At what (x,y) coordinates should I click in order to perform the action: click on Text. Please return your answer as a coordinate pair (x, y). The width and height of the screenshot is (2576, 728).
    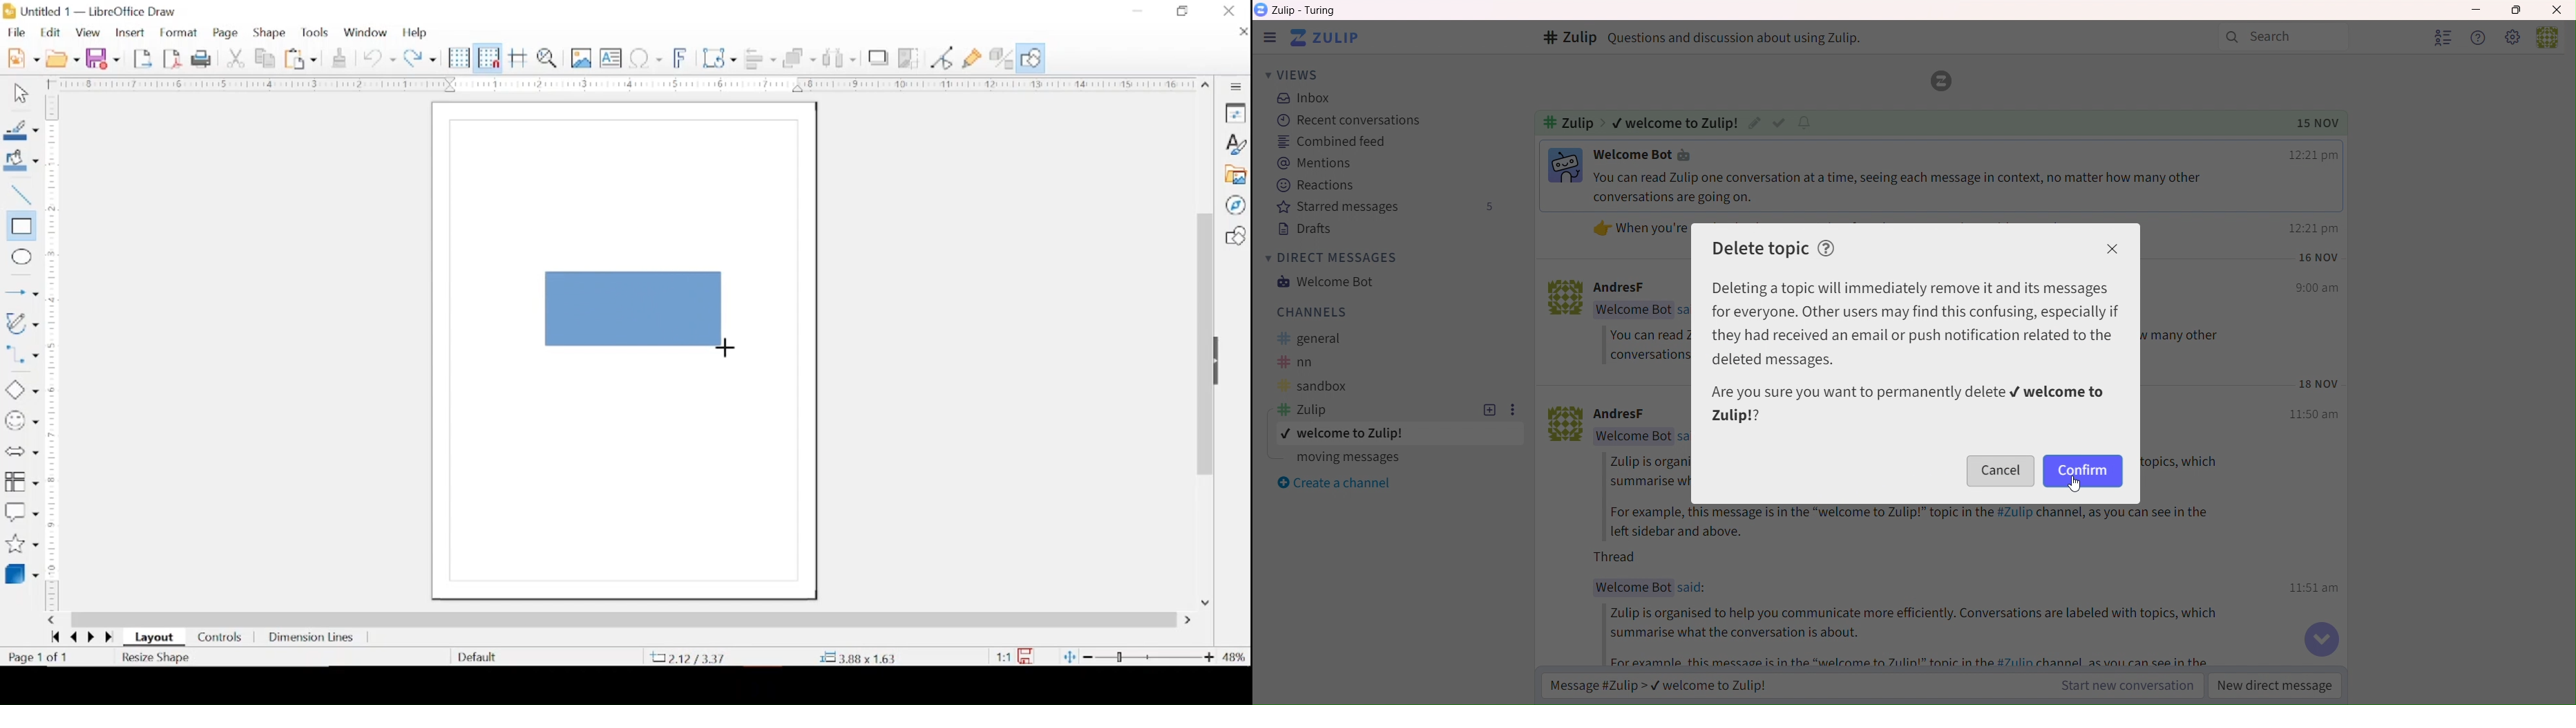
    Looking at the image, I should click on (1677, 122).